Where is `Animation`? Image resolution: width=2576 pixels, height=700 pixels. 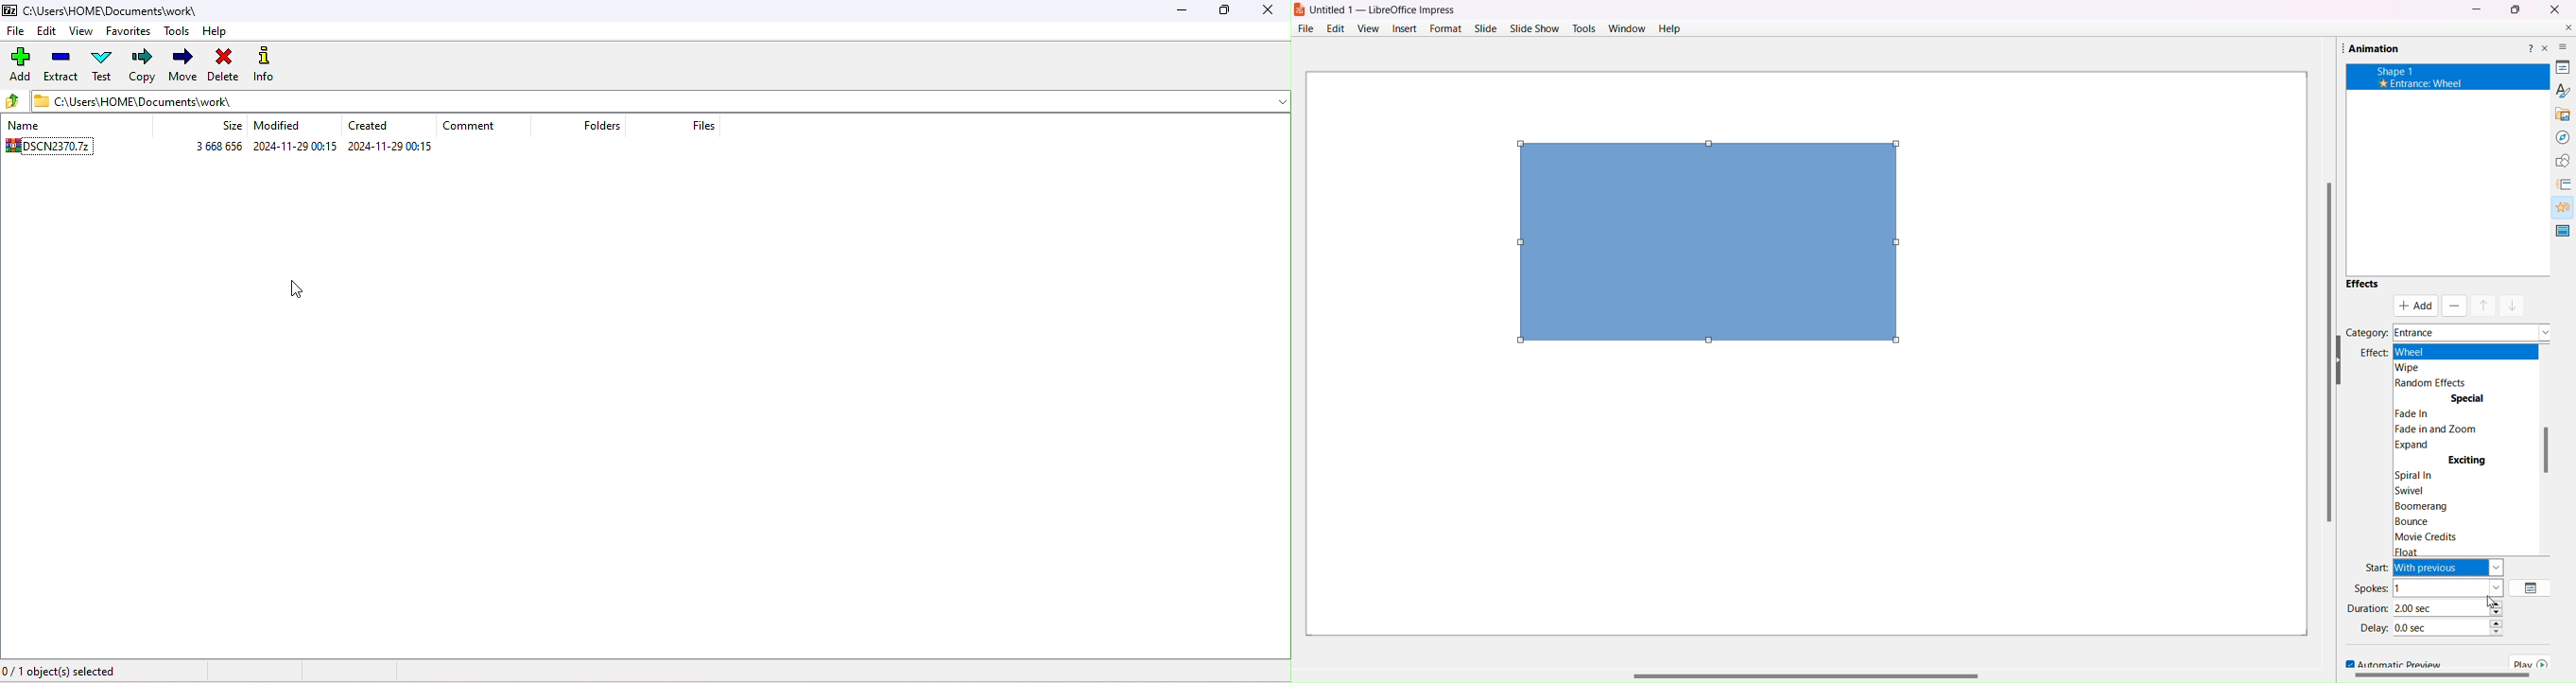
Animation is located at coordinates (2369, 49).